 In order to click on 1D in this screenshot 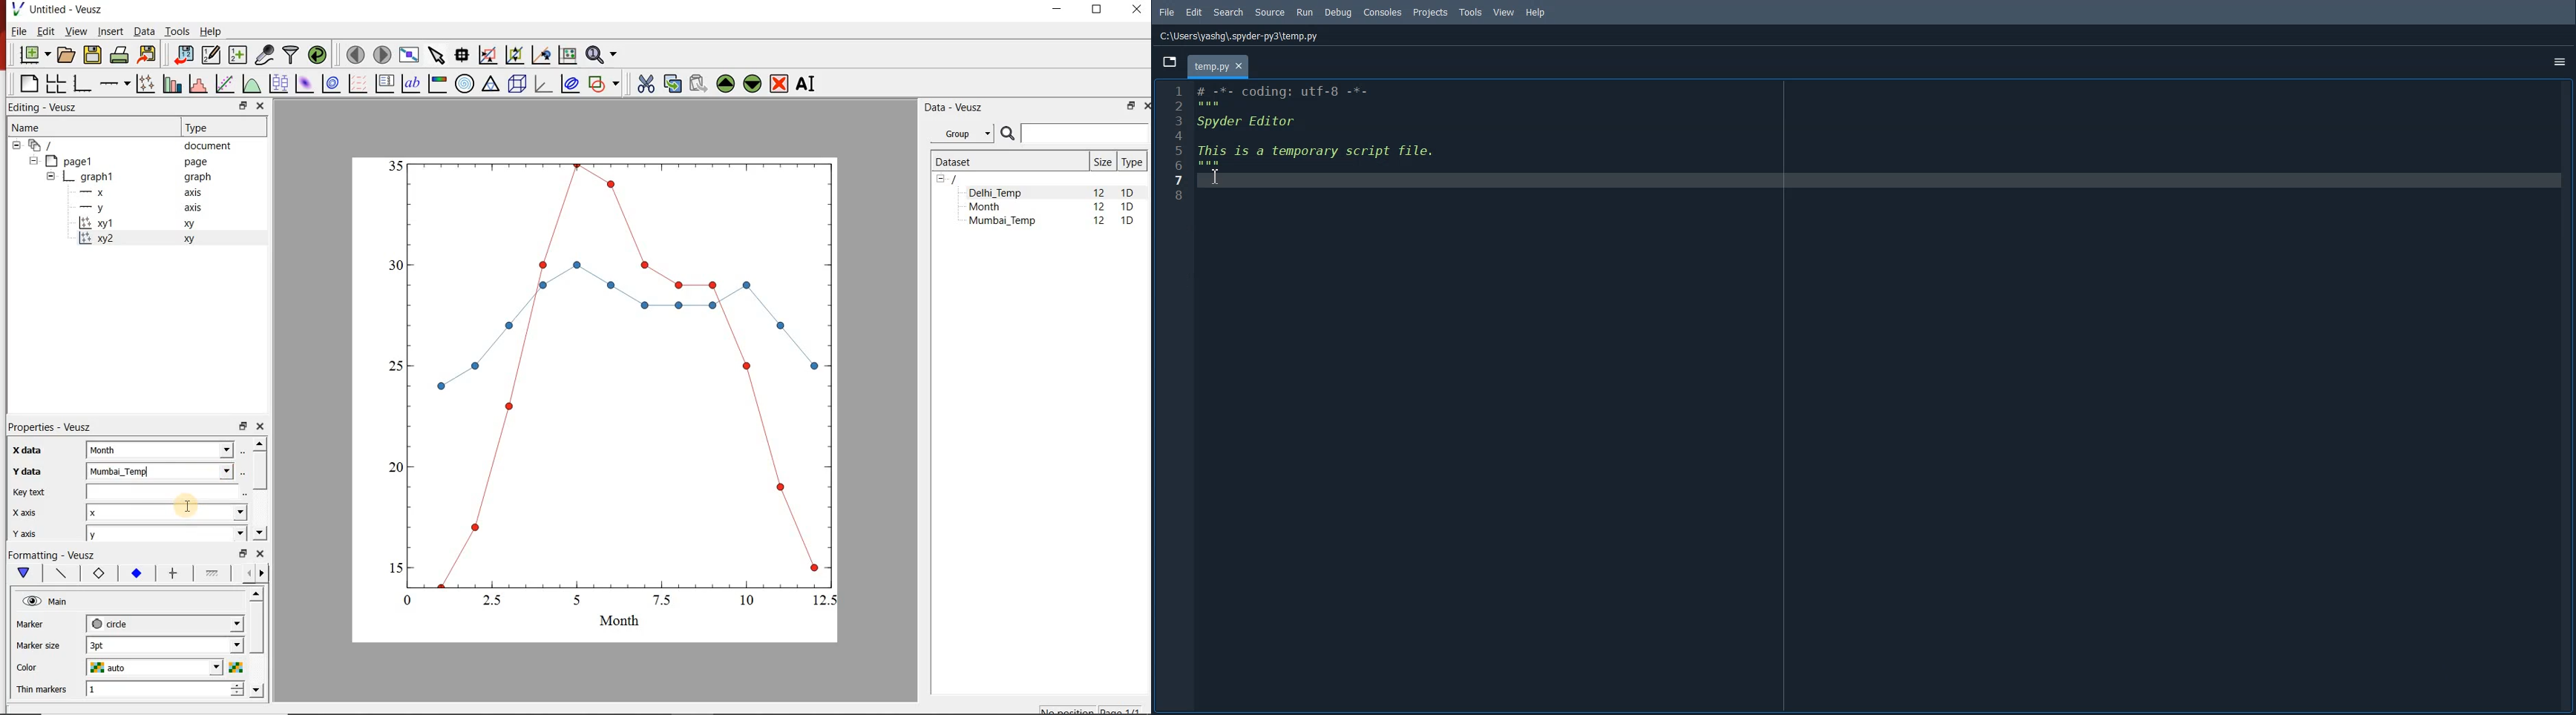, I will do `click(1127, 222)`.